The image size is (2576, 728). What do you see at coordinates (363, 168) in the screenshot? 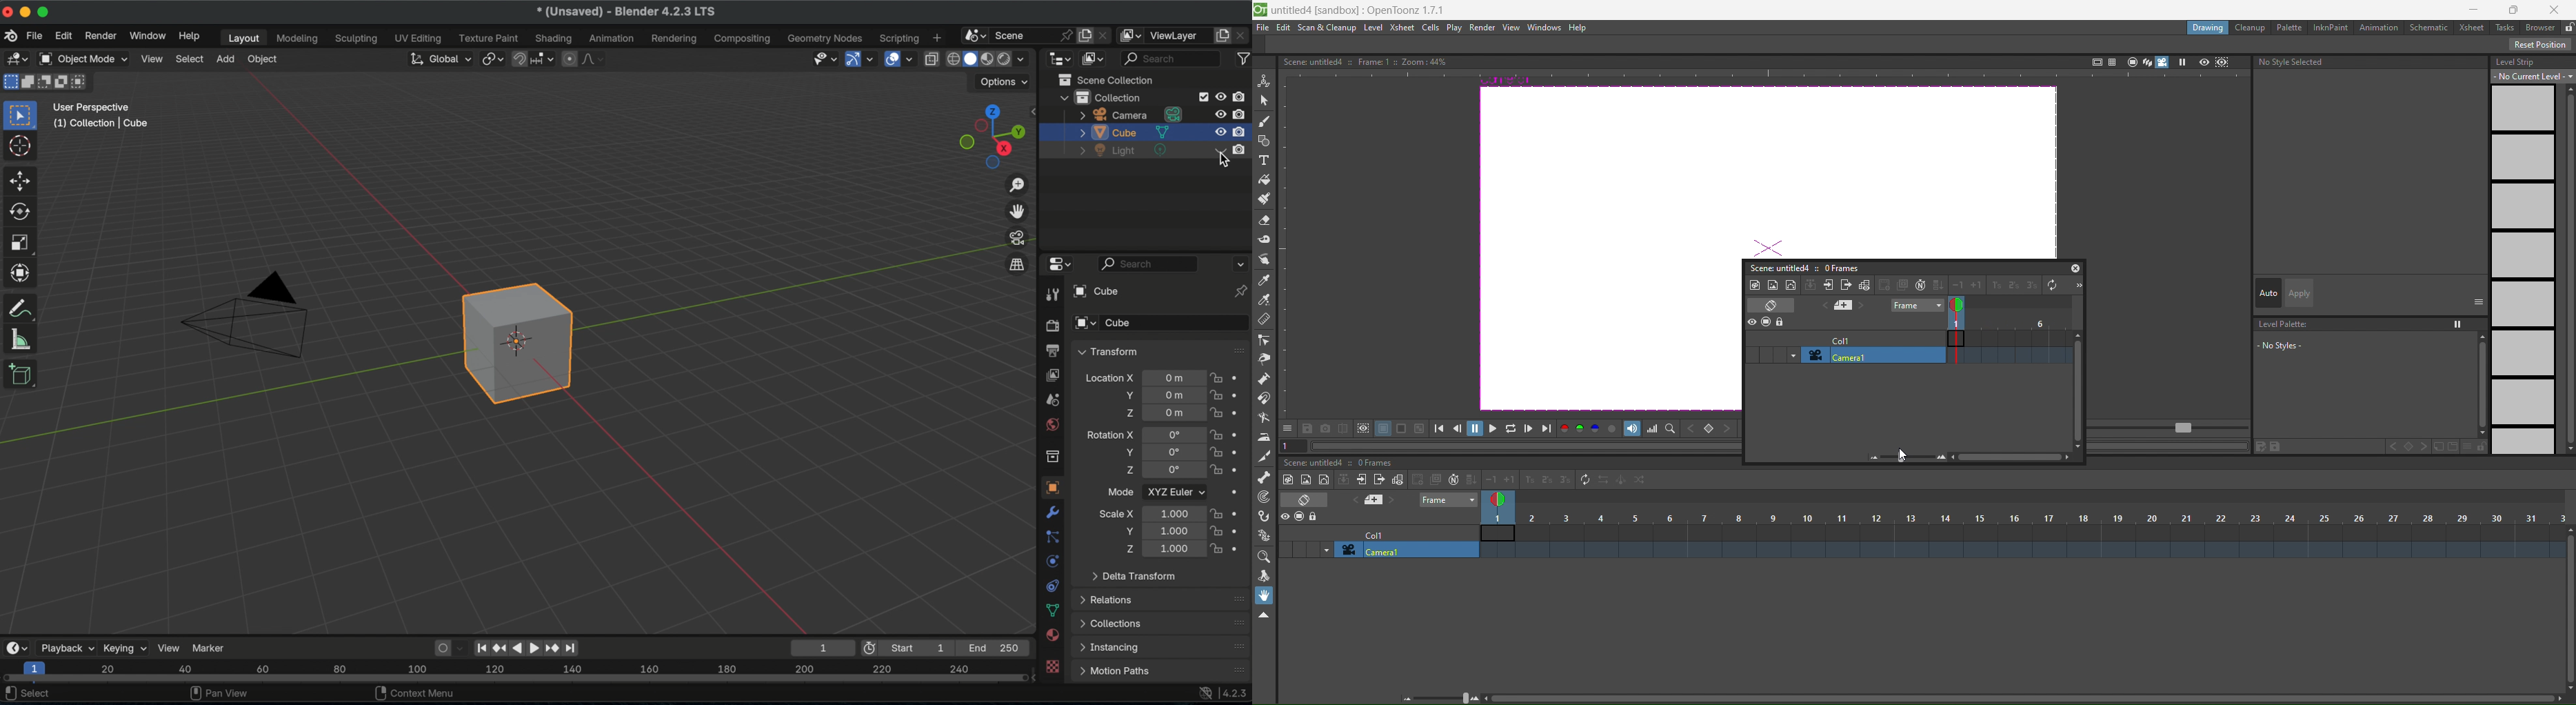
I see `X axis` at bounding box center [363, 168].